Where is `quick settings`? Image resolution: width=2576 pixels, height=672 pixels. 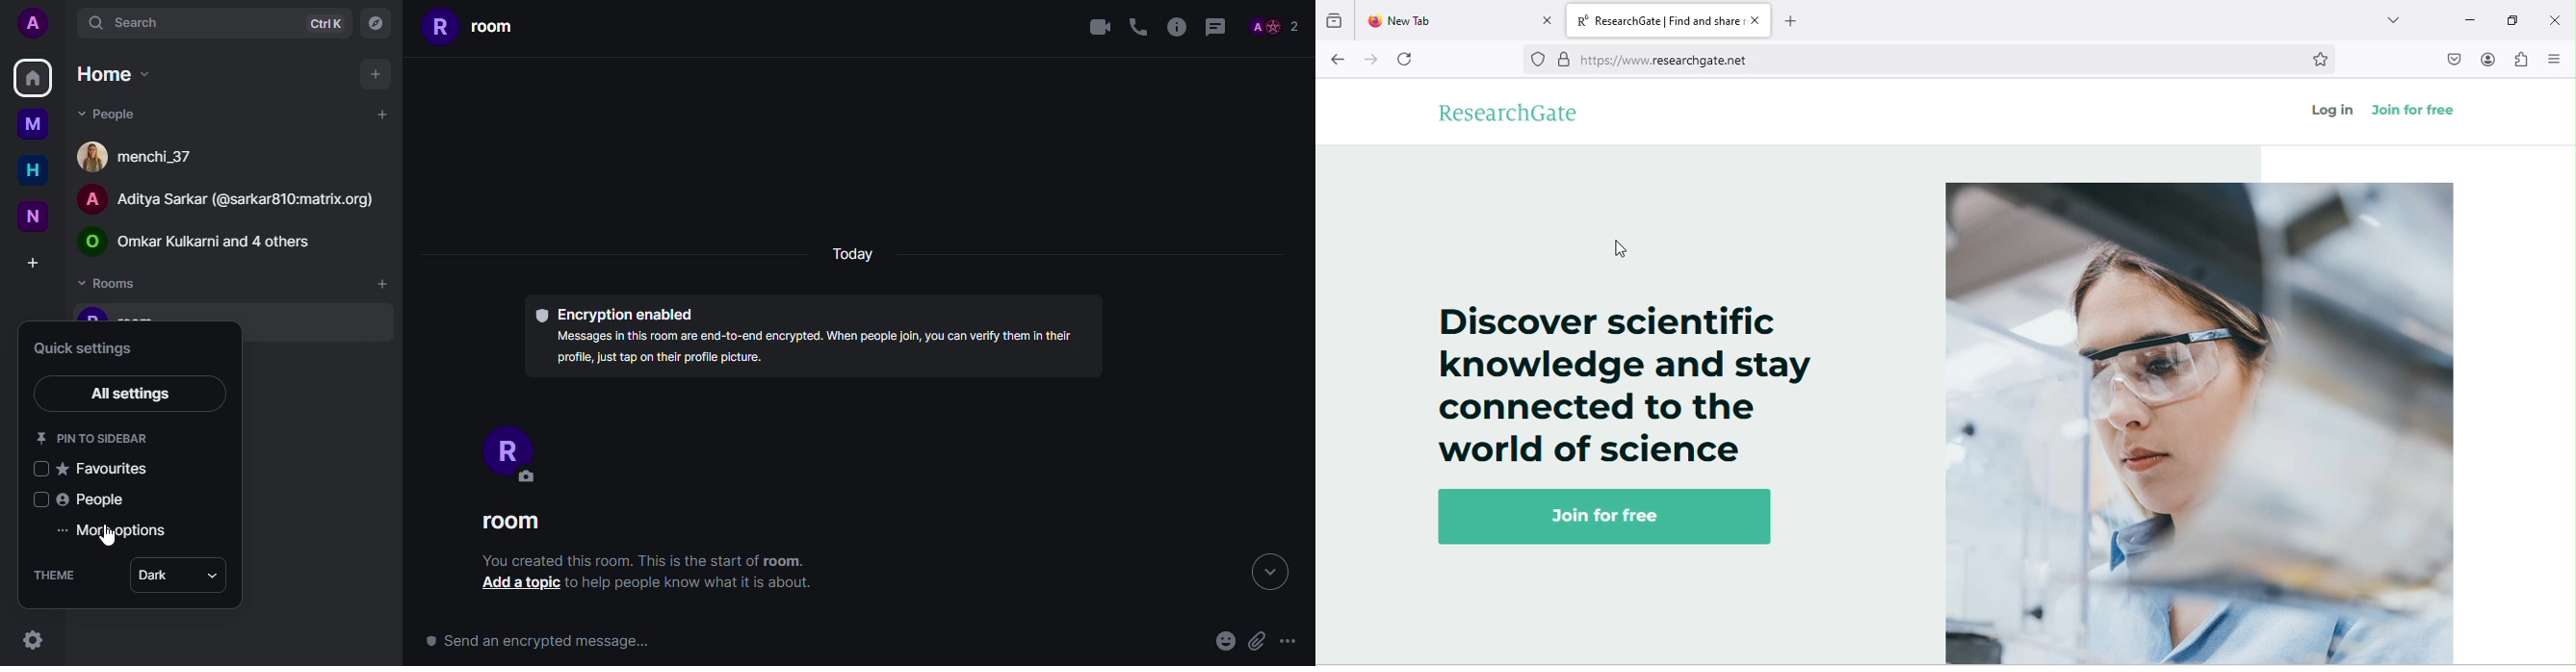
quick settings is located at coordinates (31, 641).